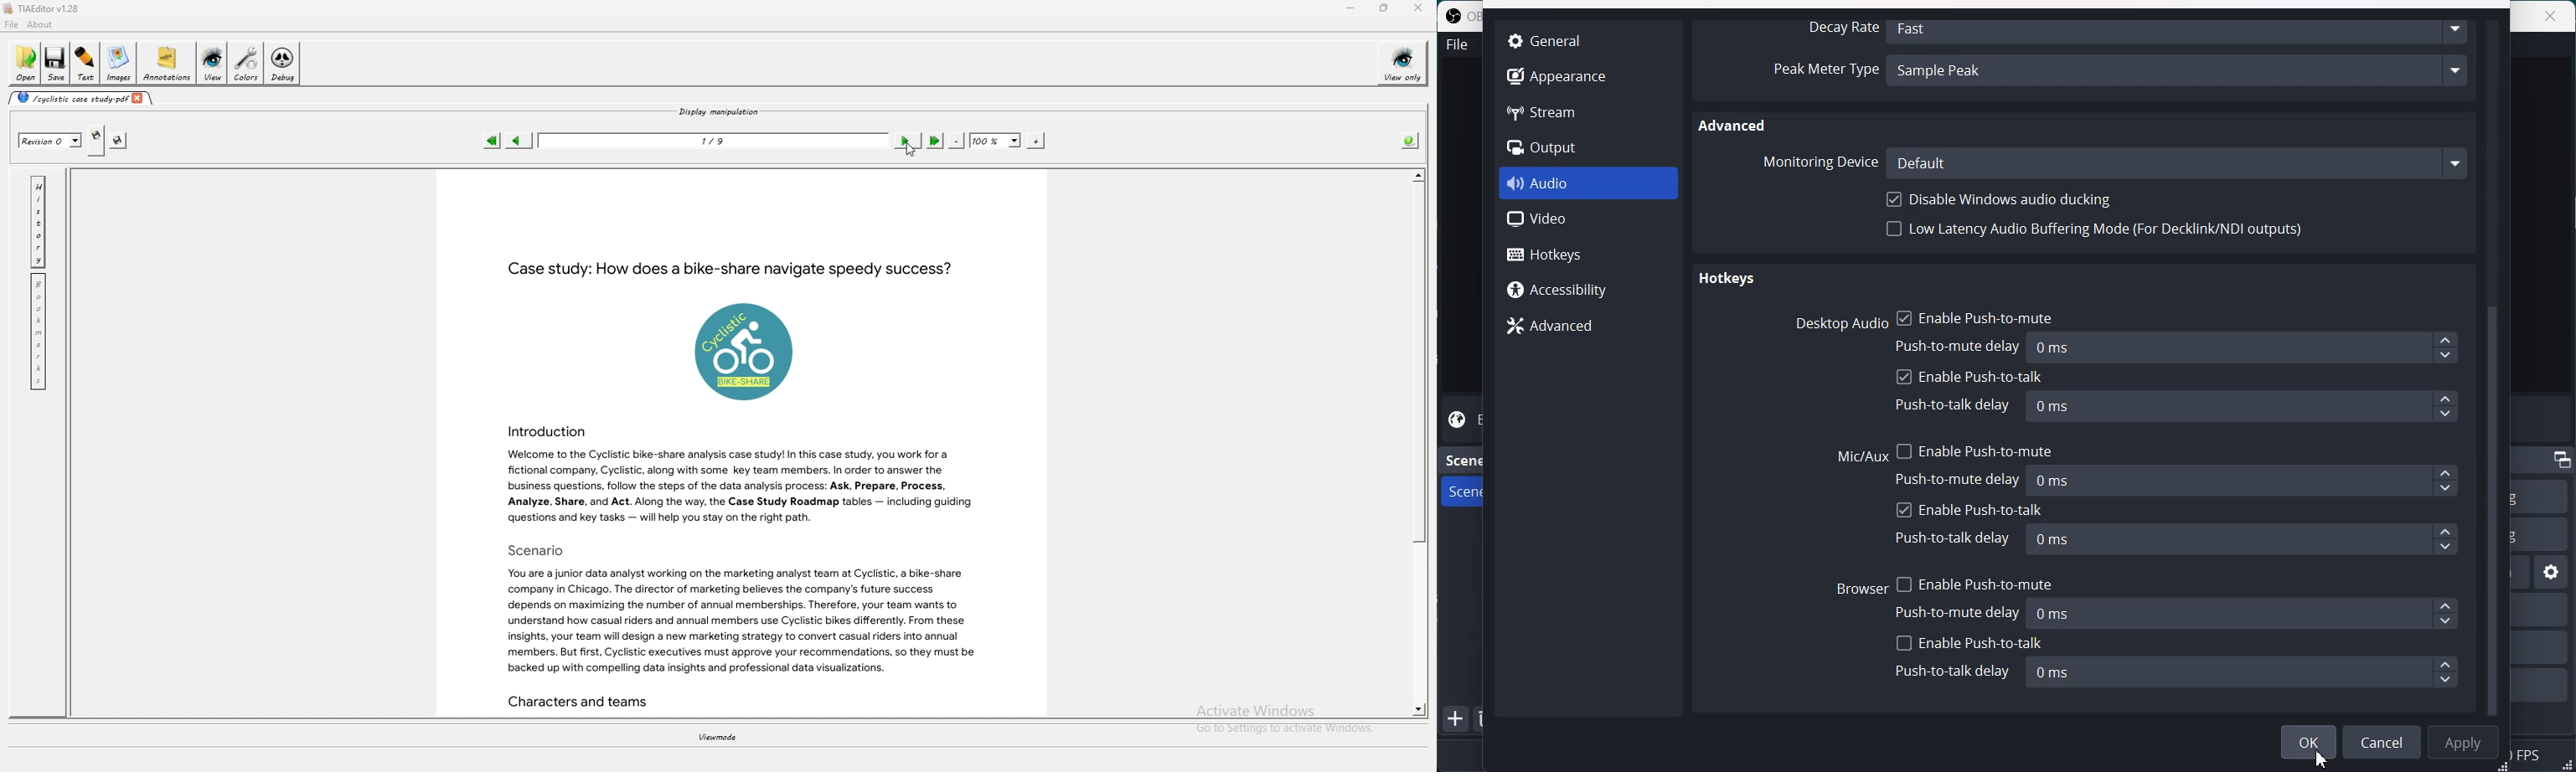 This screenshot has width=2576, height=784. Describe the element at coordinates (1552, 40) in the screenshot. I see `General` at that location.